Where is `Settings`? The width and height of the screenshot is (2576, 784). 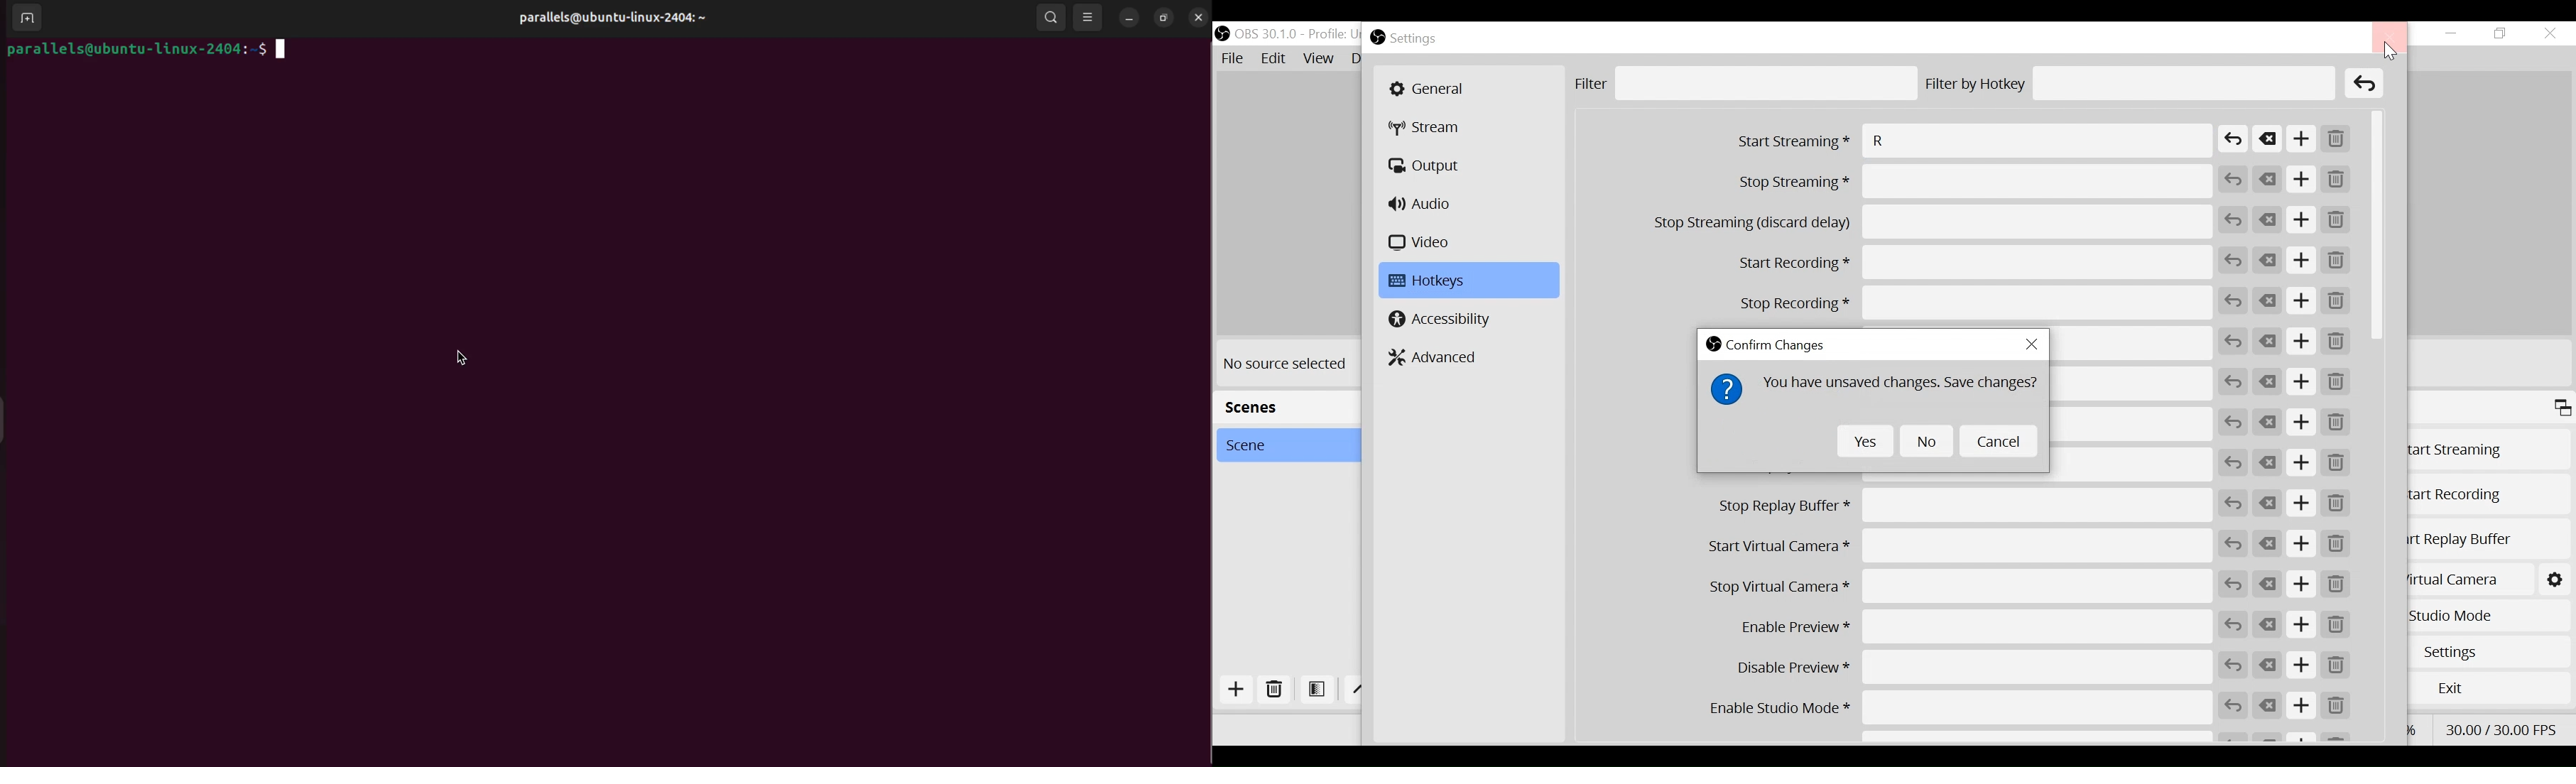 Settings is located at coordinates (1418, 37).